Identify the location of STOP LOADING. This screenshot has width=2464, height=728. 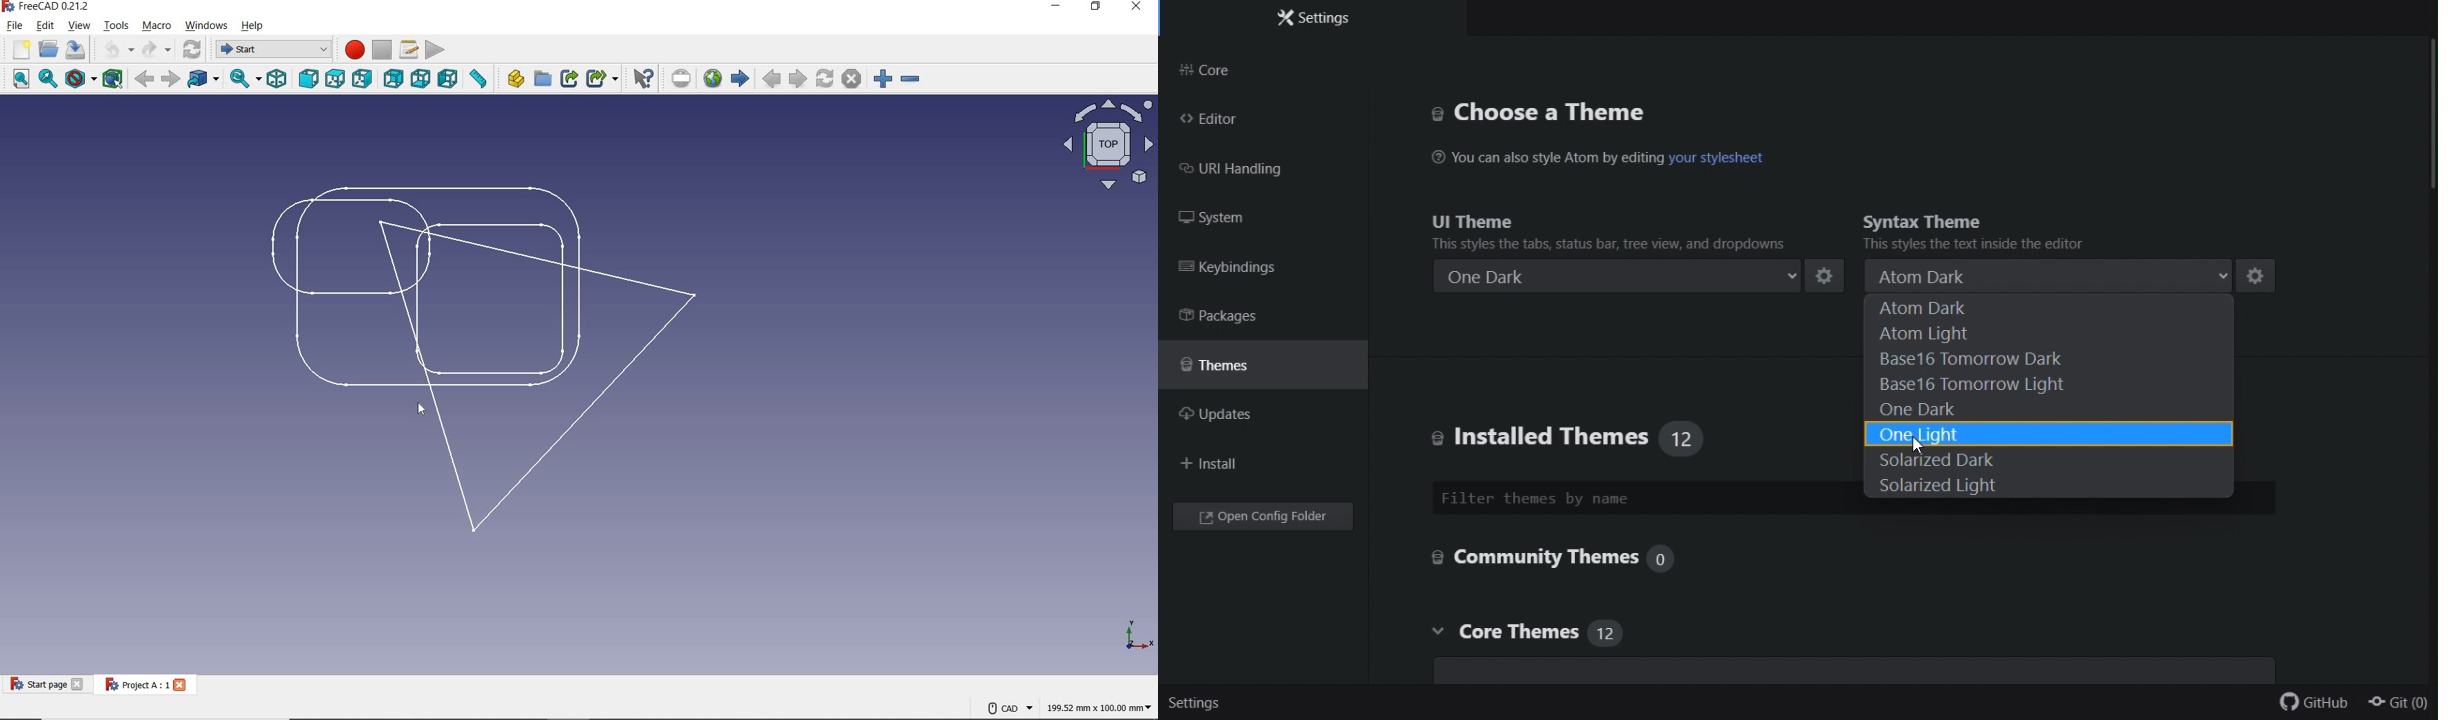
(852, 79).